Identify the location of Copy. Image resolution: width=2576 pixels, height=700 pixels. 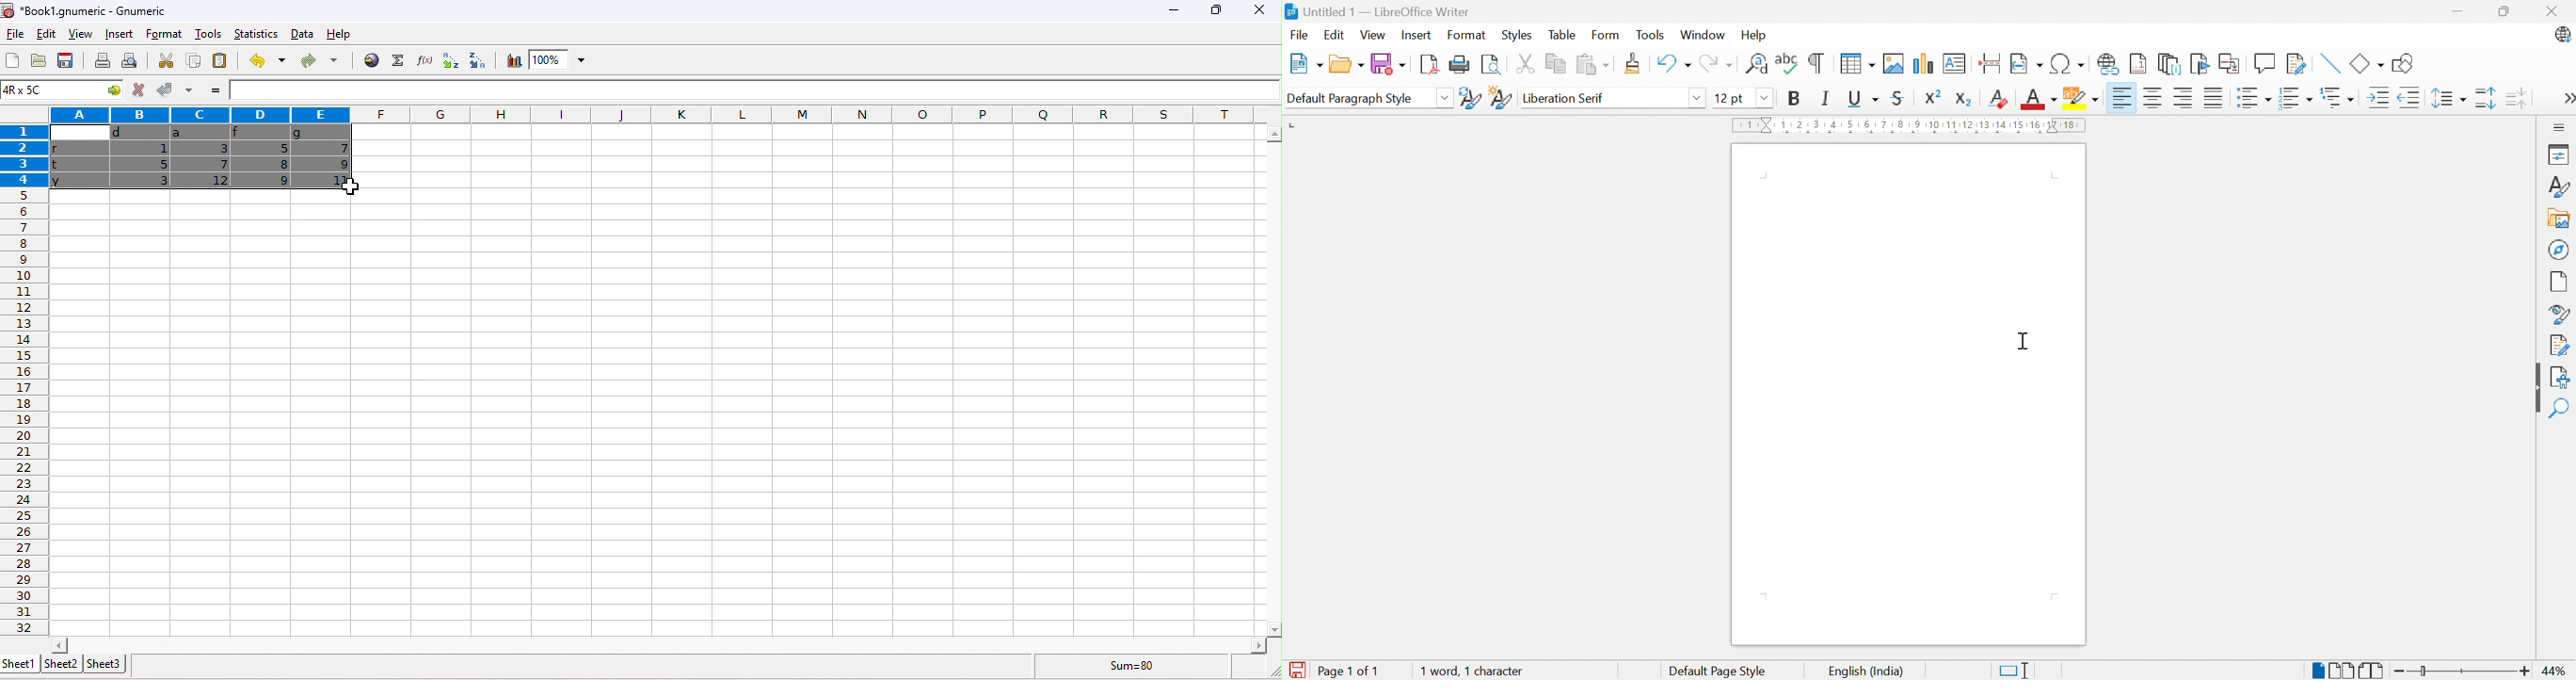
(1556, 65).